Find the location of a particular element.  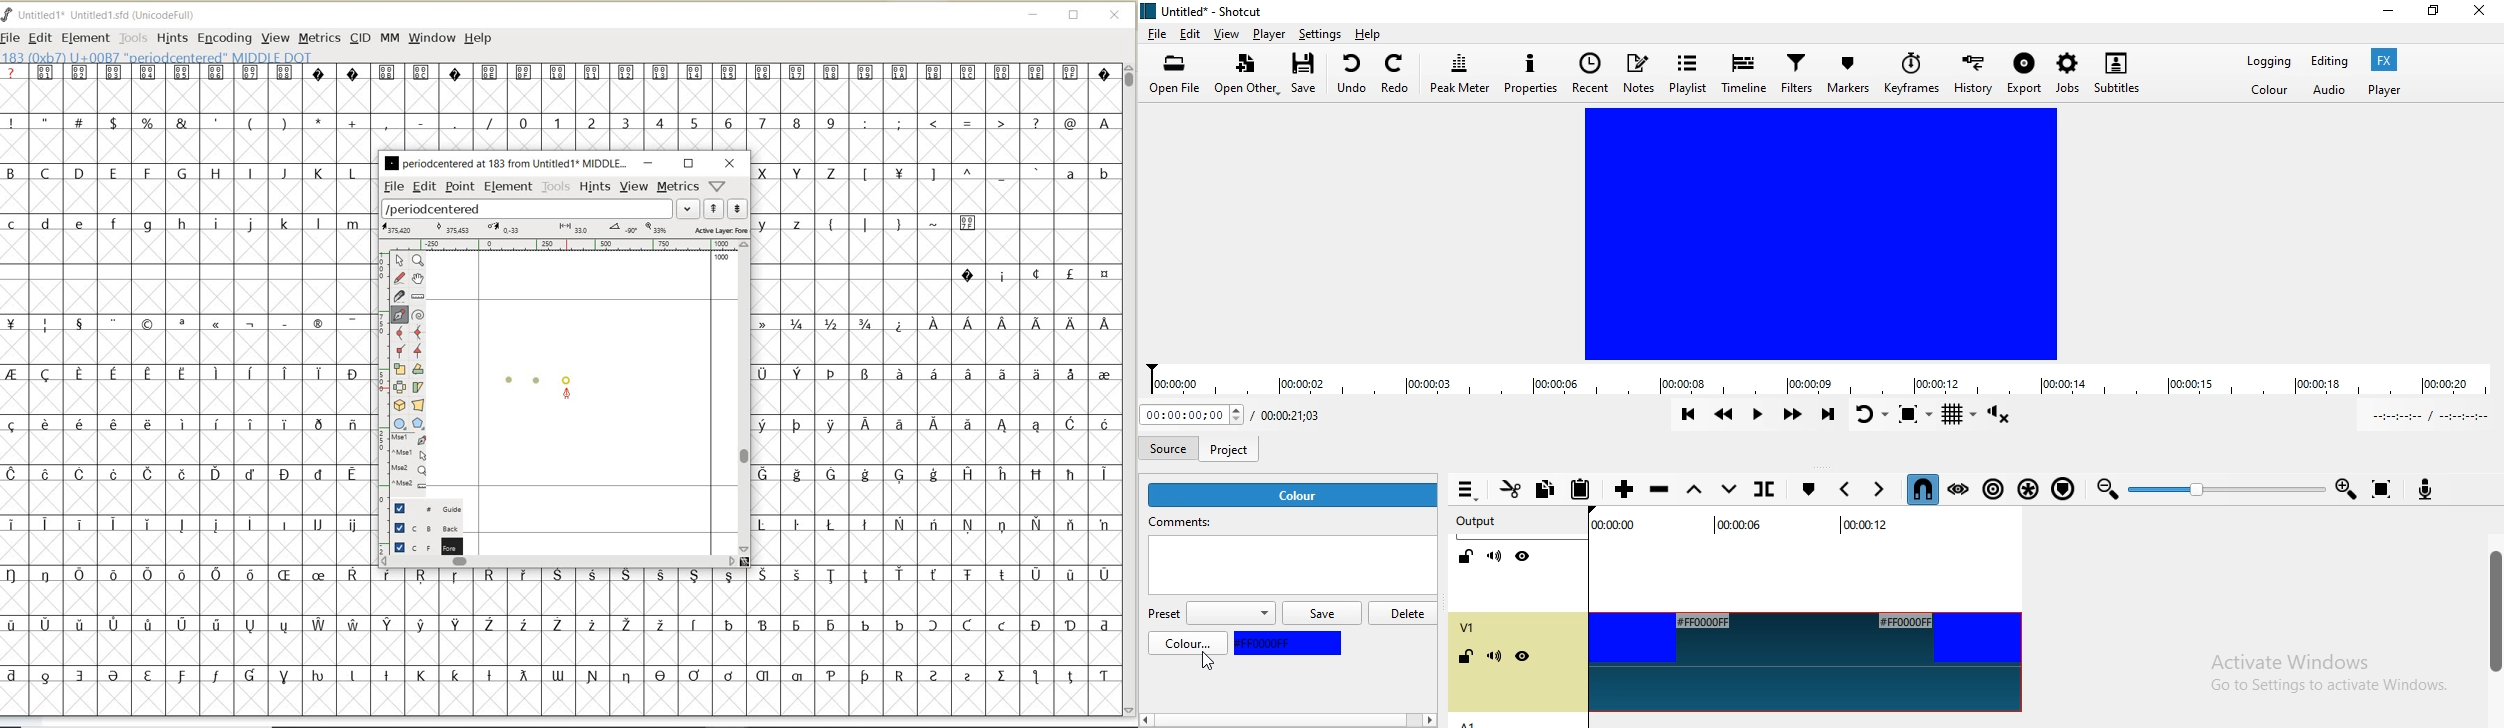

TOOLS is located at coordinates (133, 38).